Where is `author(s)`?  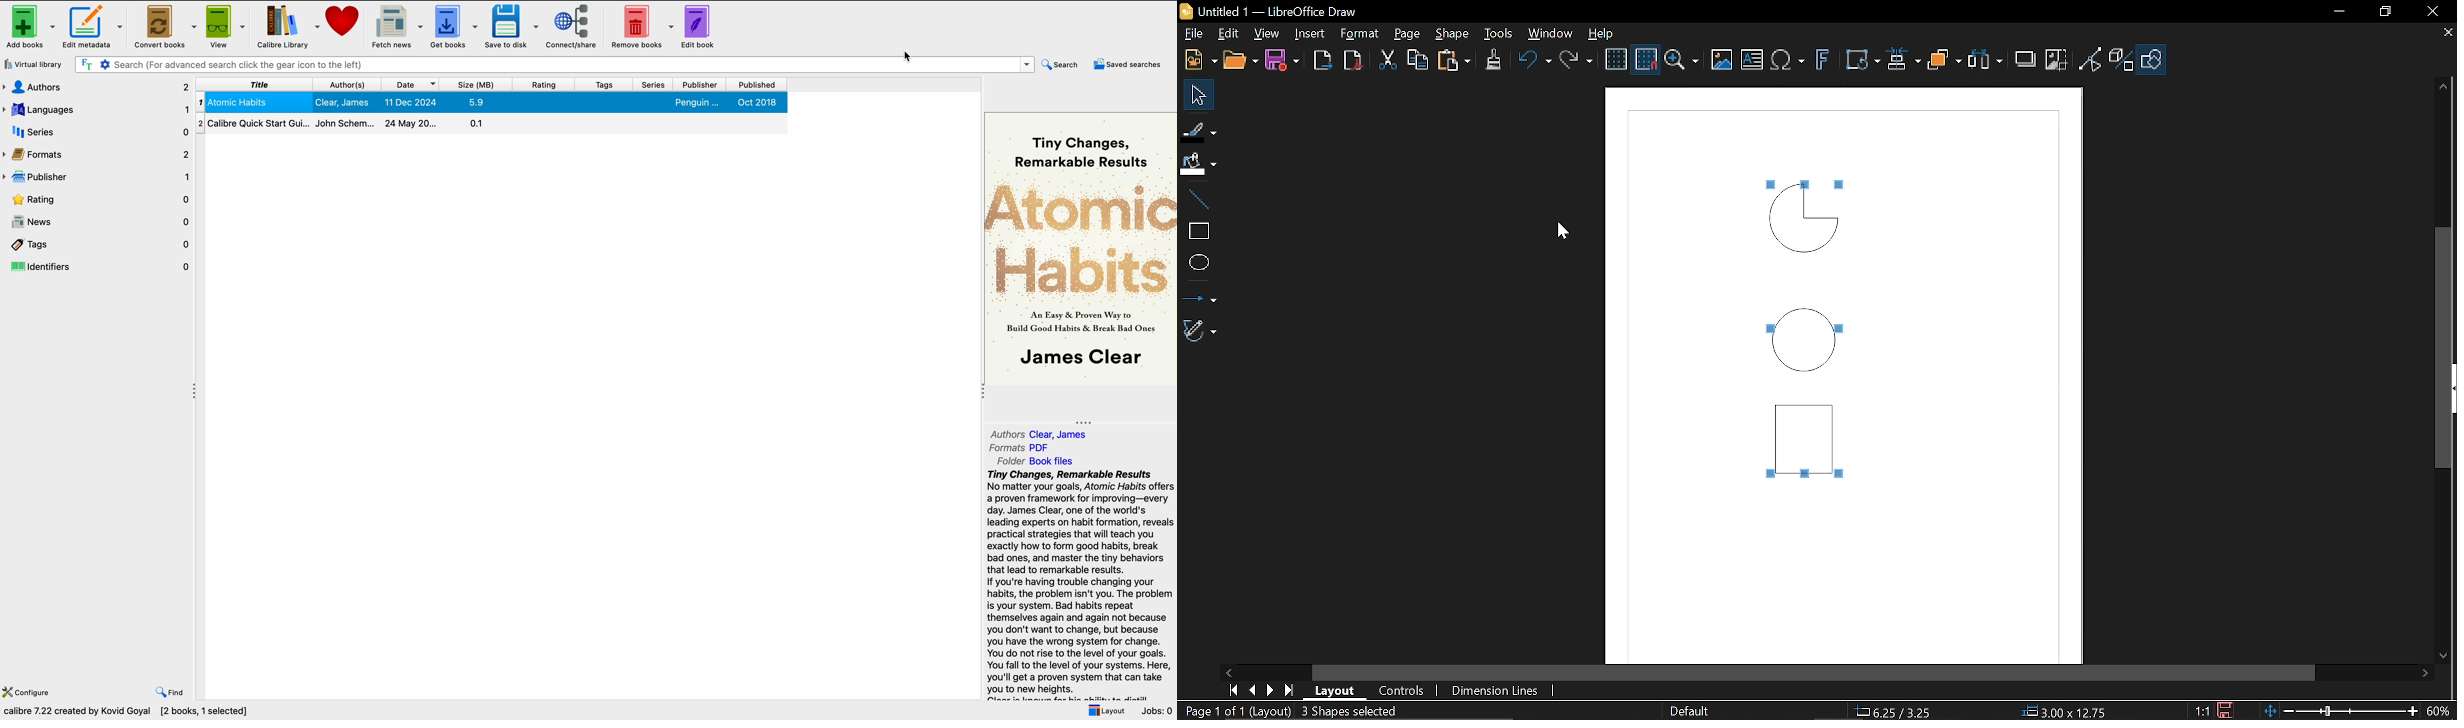 author(s) is located at coordinates (348, 84).